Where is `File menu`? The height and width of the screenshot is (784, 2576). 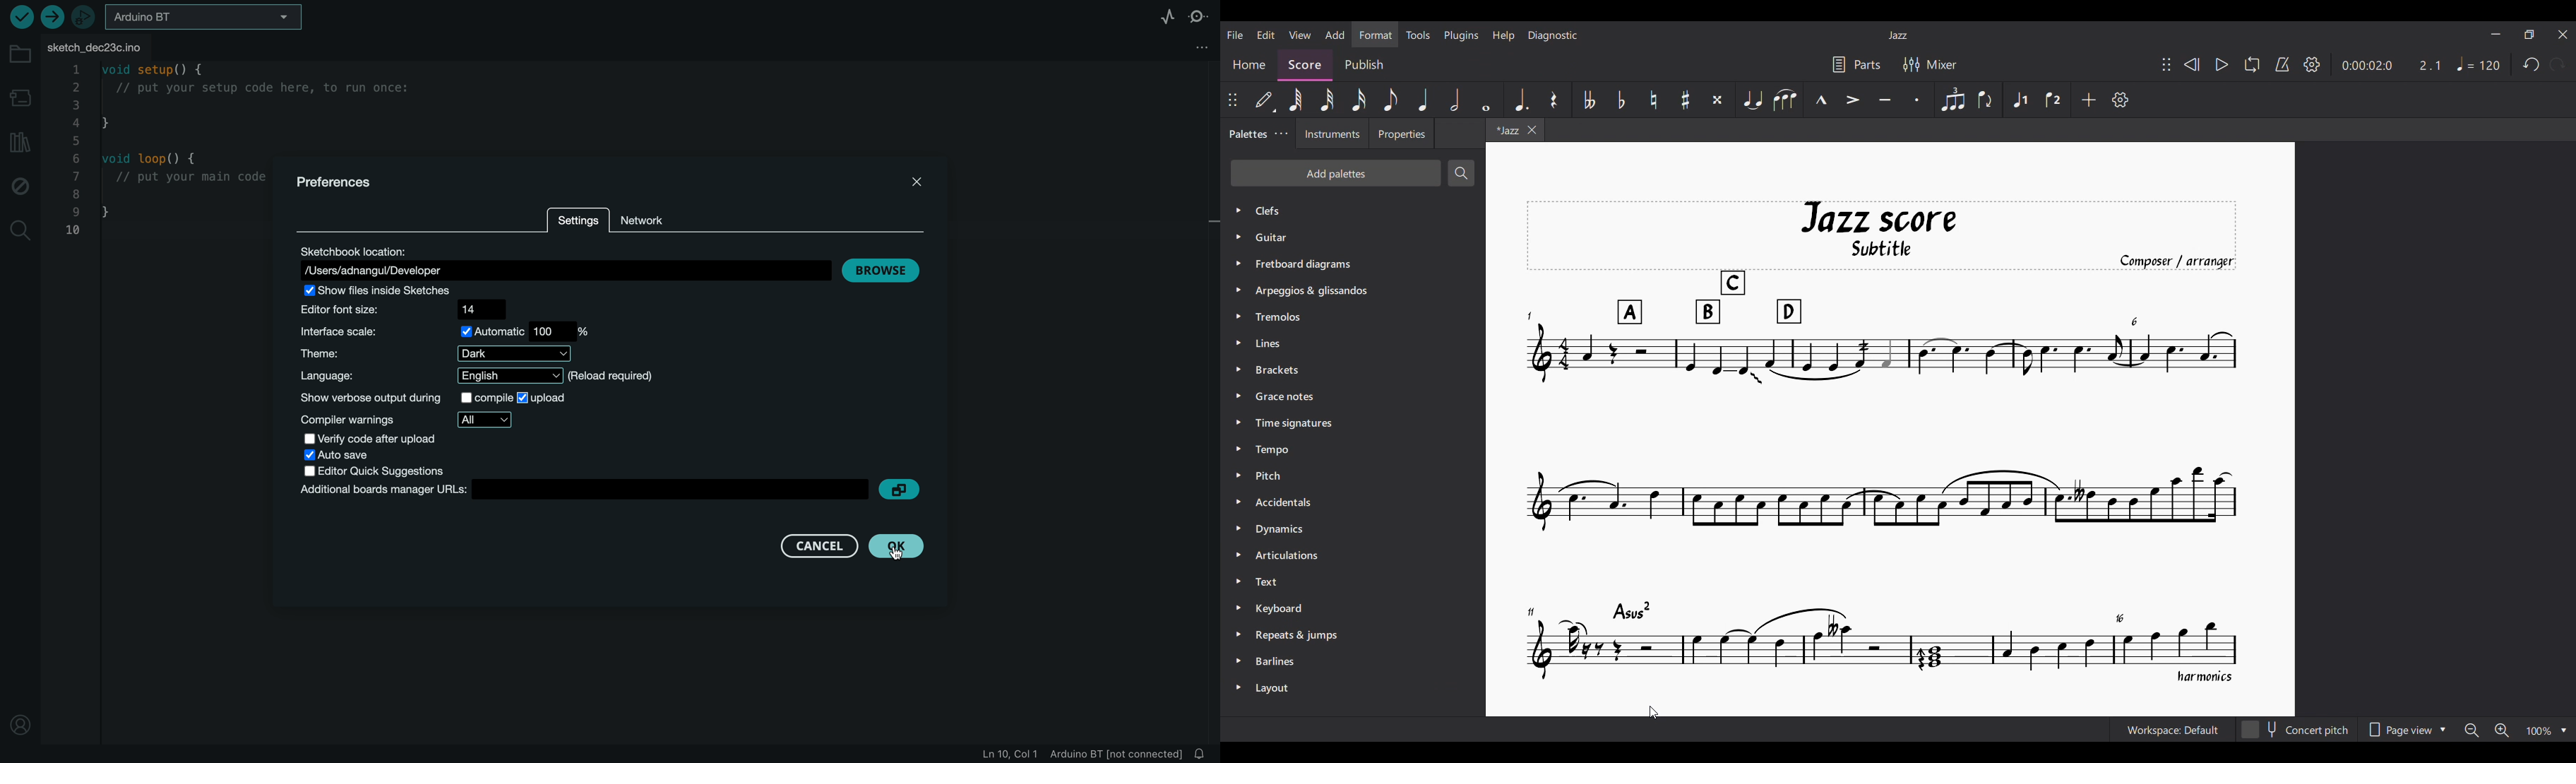
File menu is located at coordinates (1234, 35).